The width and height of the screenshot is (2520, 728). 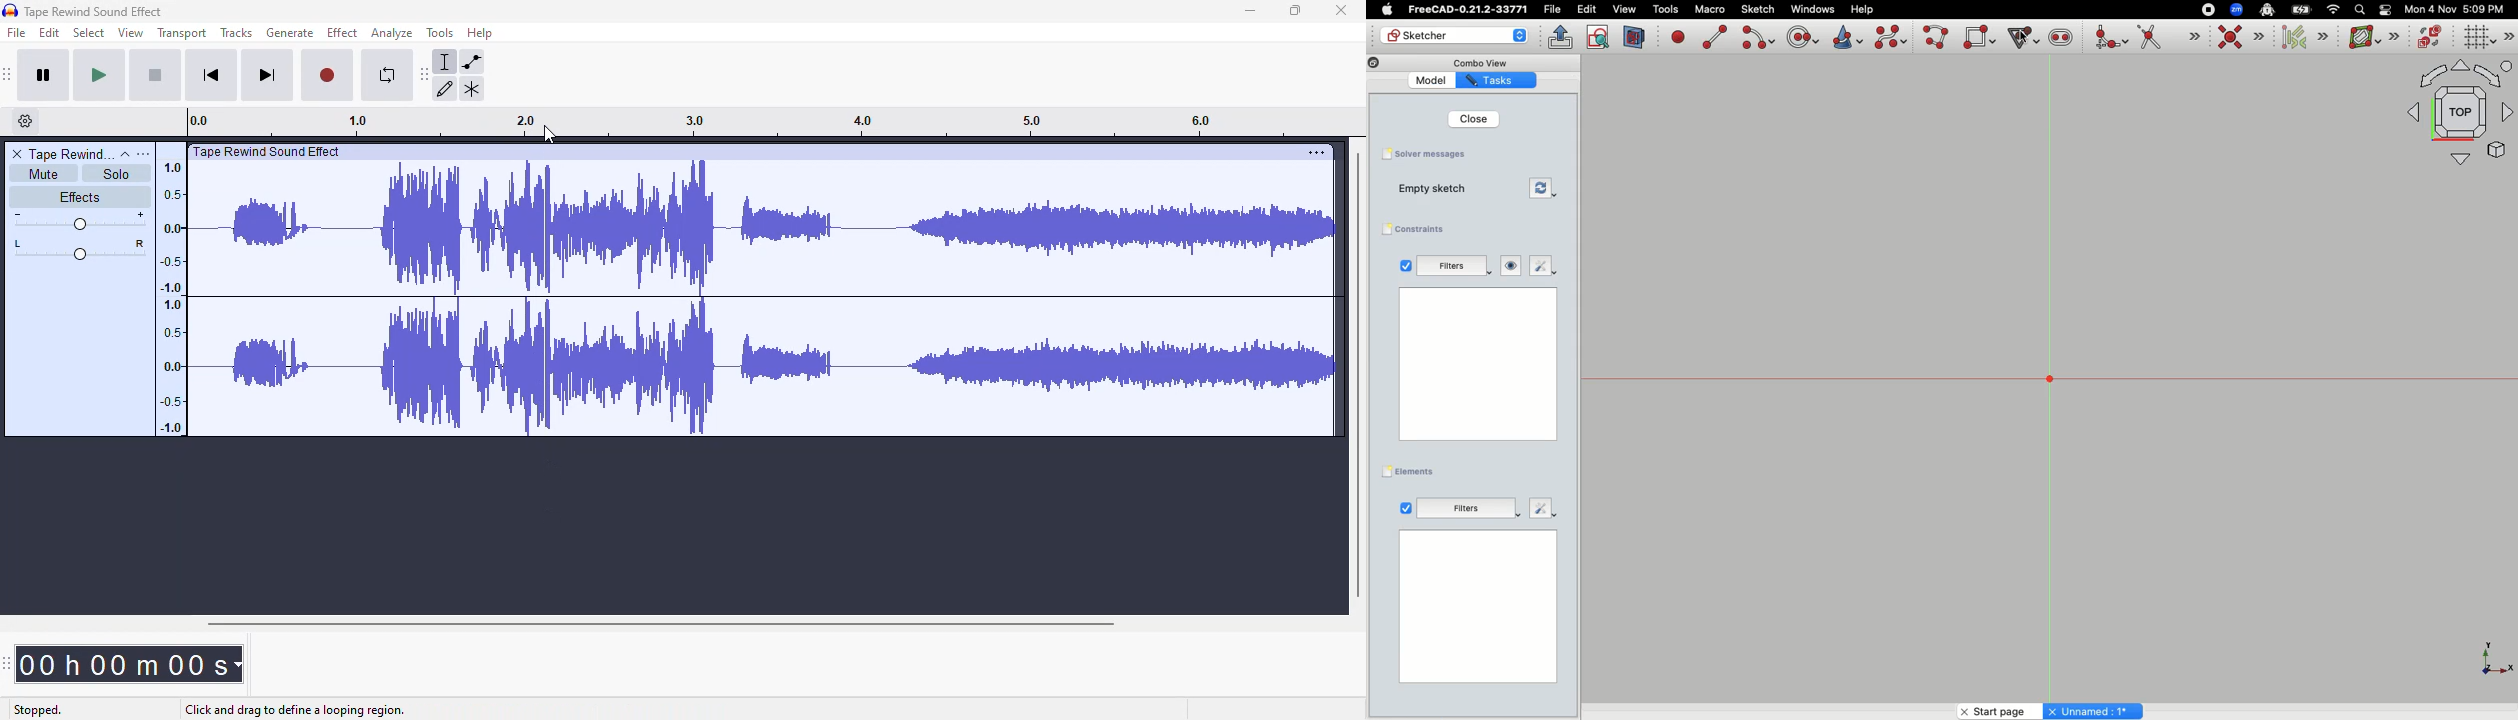 What do you see at coordinates (1980, 37) in the screenshot?
I see `Create rectangle` at bounding box center [1980, 37].